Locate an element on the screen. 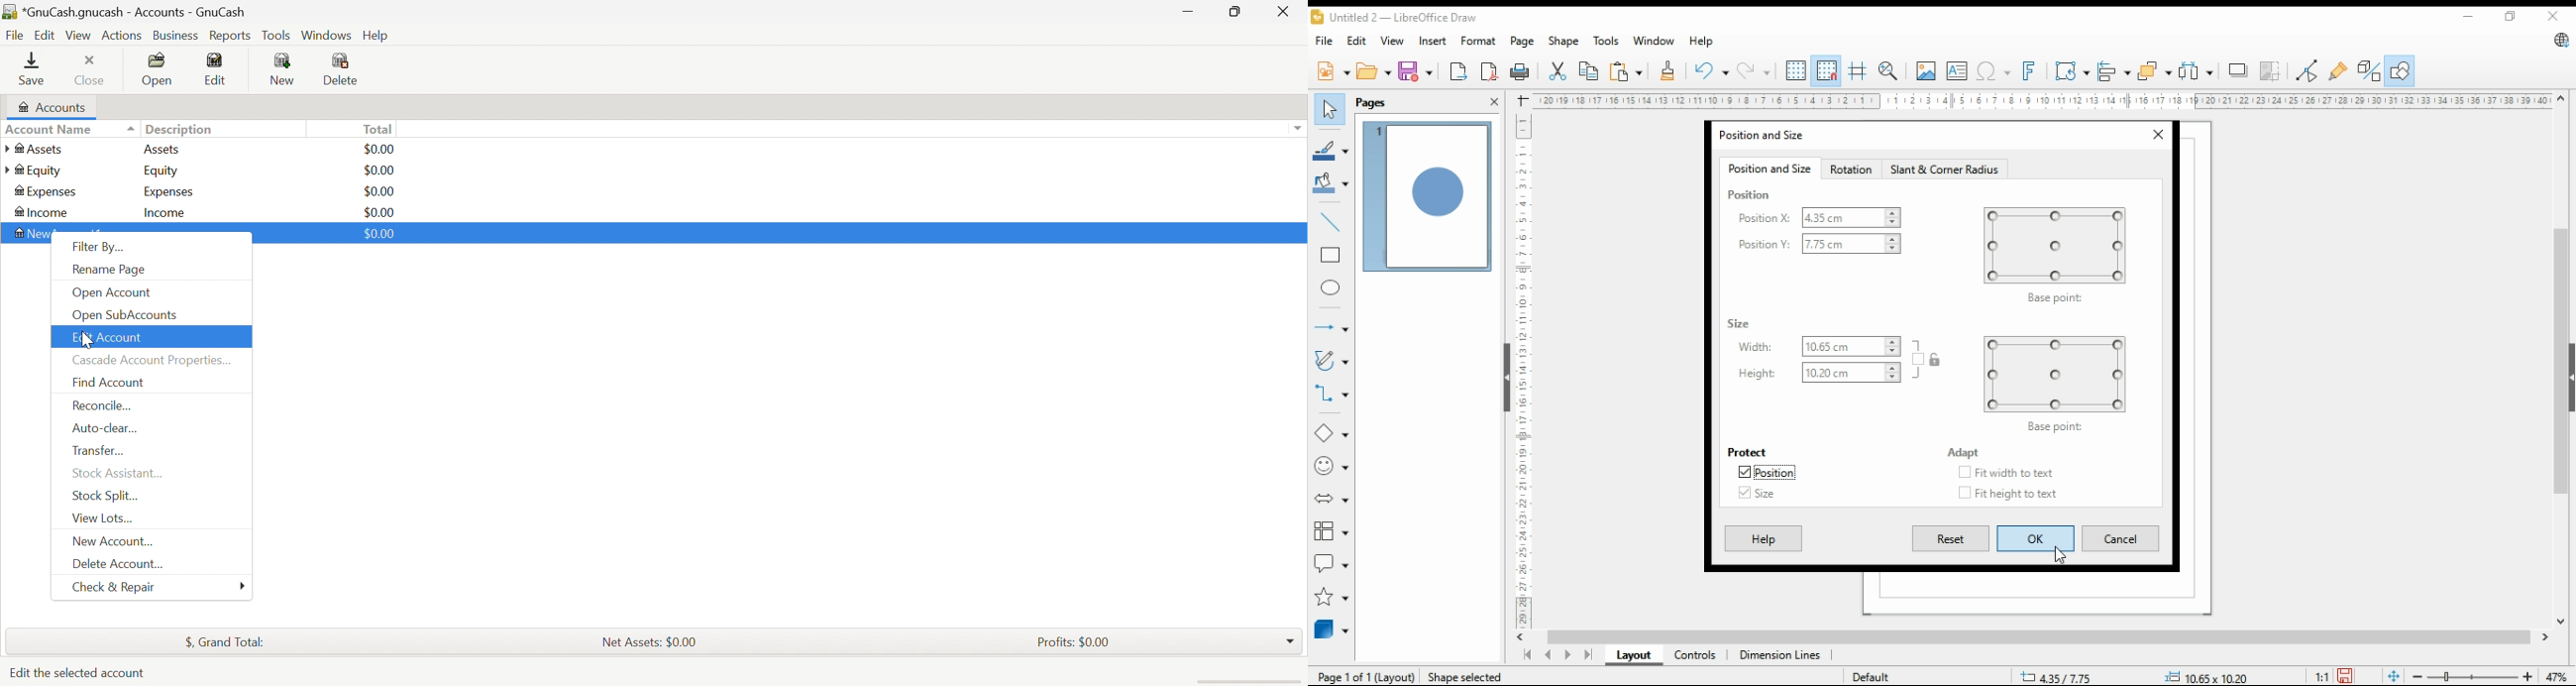 This screenshot has width=2576, height=700. More is located at coordinates (241, 584).